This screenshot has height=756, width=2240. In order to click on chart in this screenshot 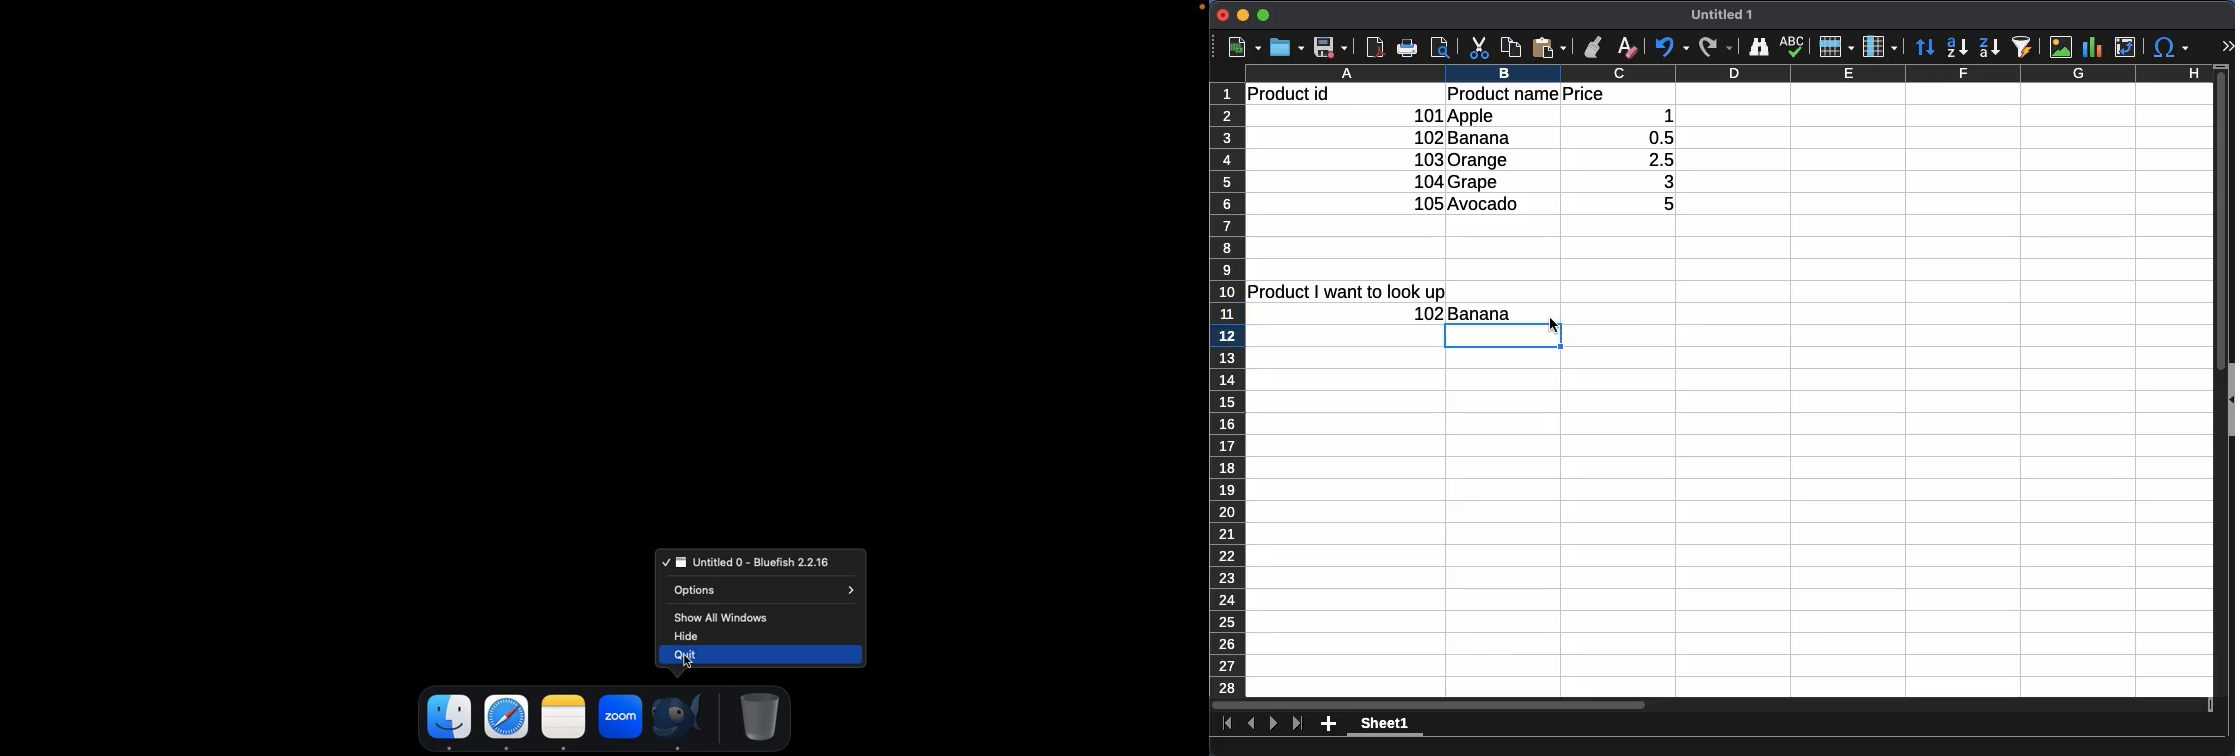, I will do `click(2092, 47)`.